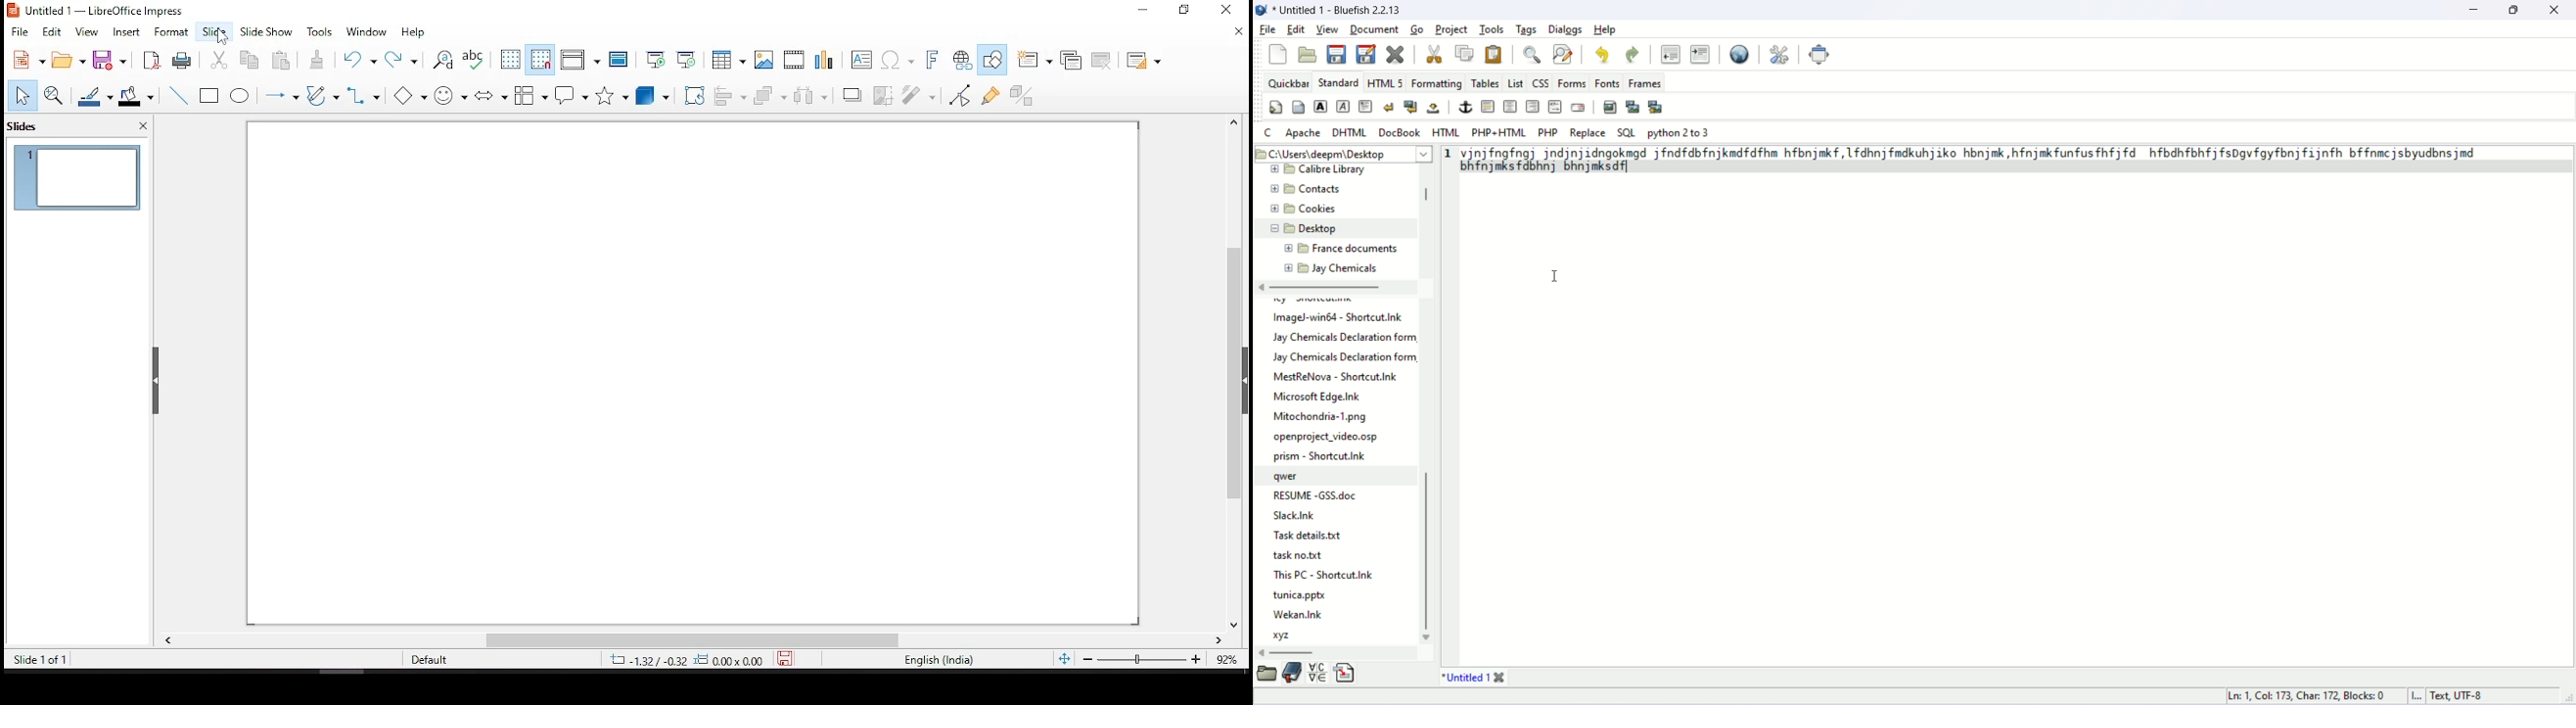  I want to click on copy, so click(1464, 53).